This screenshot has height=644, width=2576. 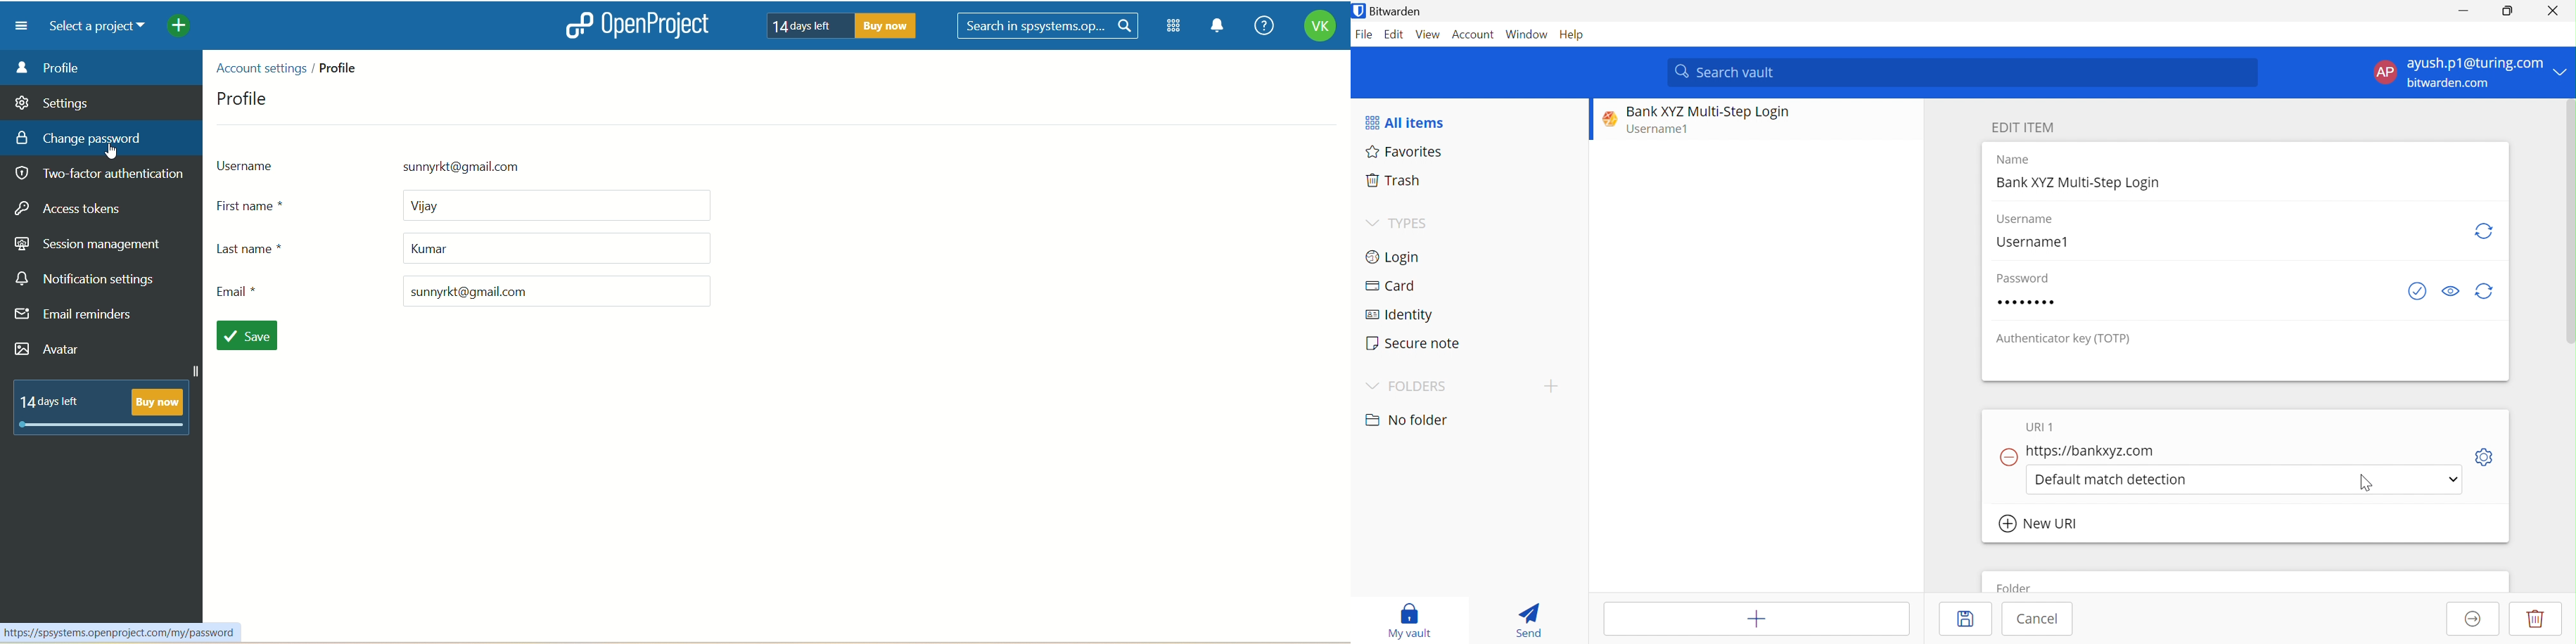 What do you see at coordinates (1574, 36) in the screenshot?
I see `Help` at bounding box center [1574, 36].